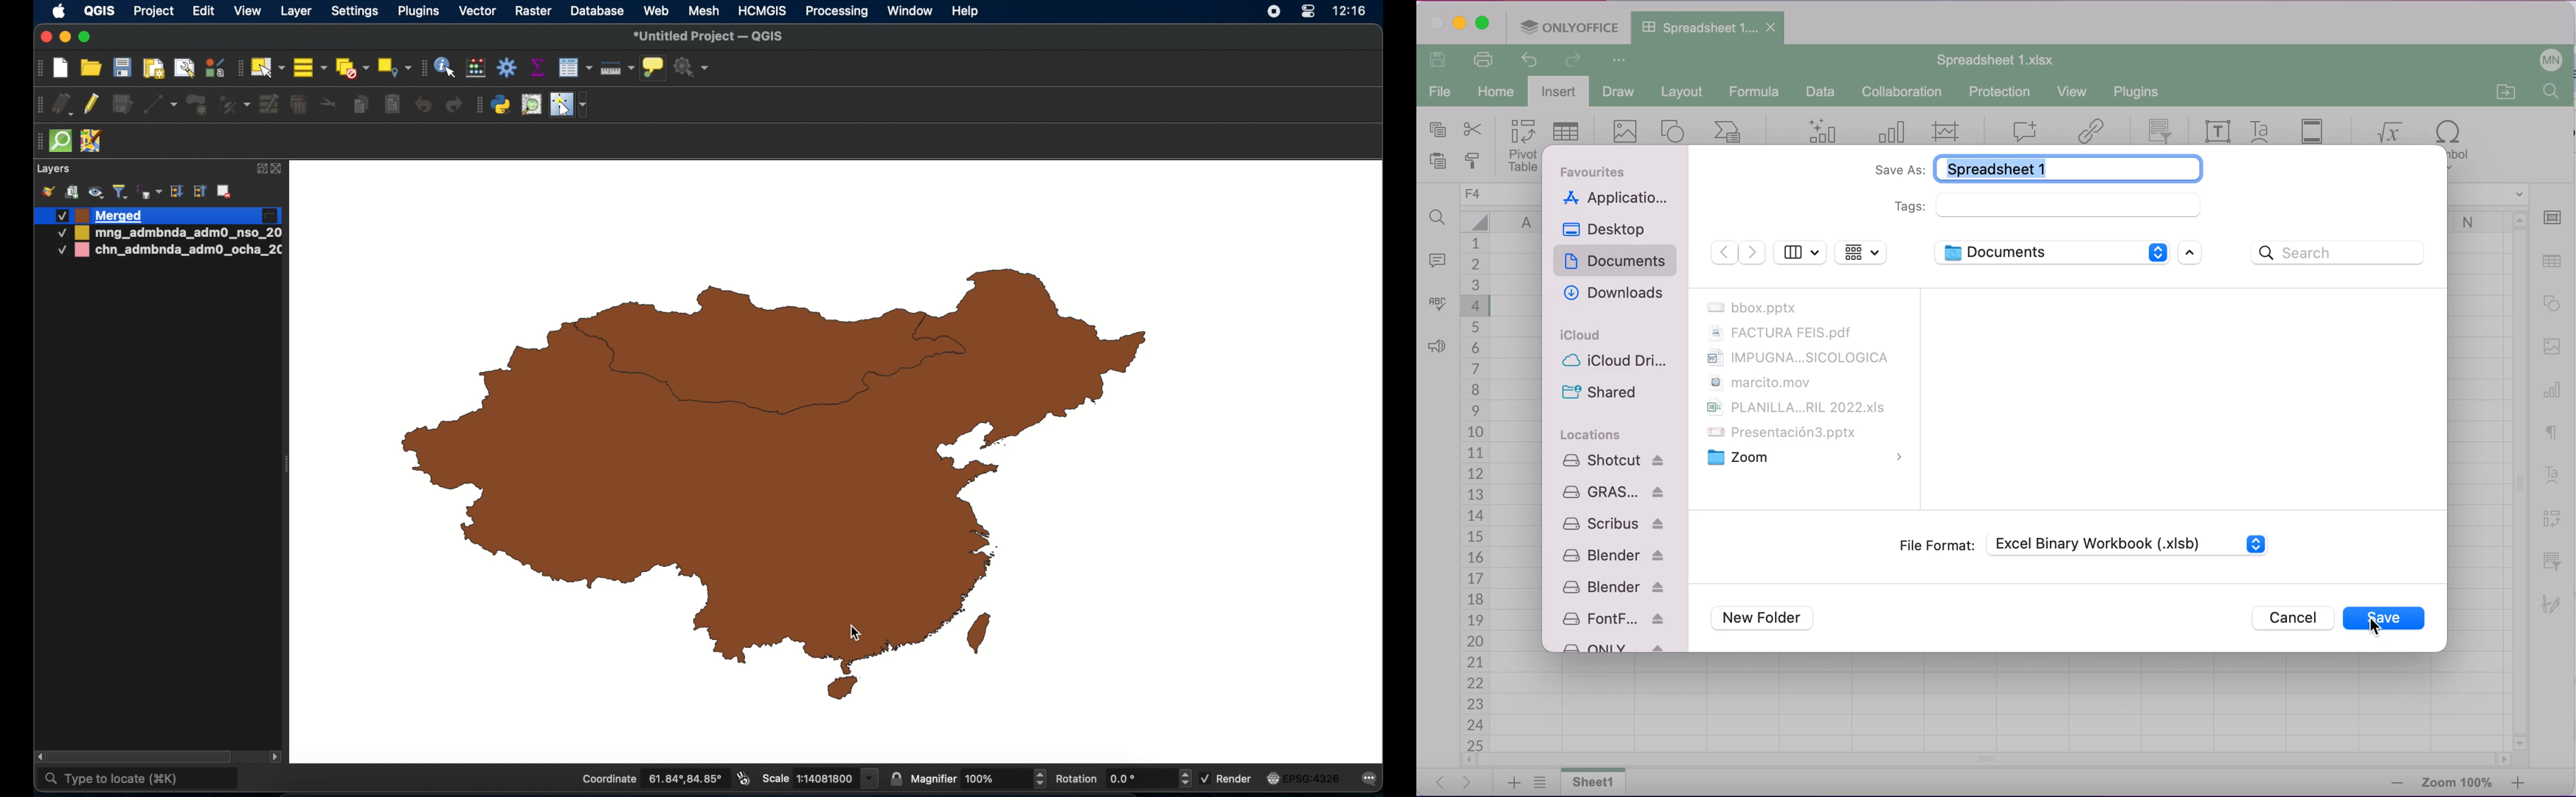  Describe the element at coordinates (652, 67) in the screenshot. I see `show map tips` at that location.